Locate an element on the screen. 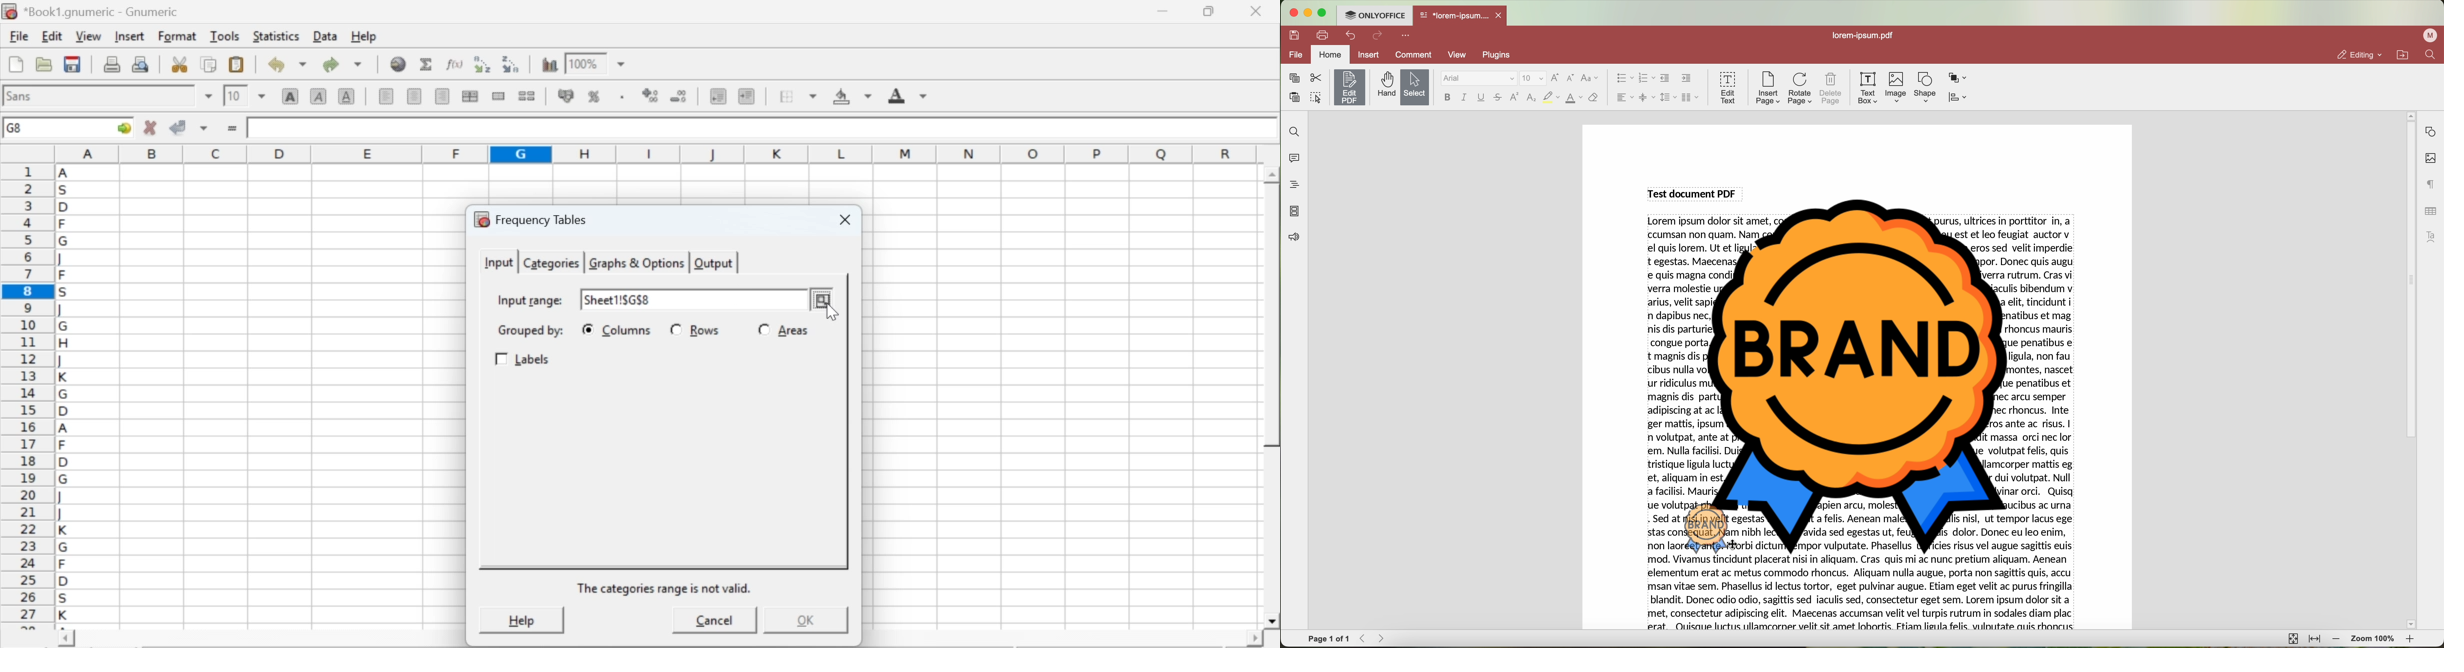 The image size is (2464, 672). Test document PDF is located at coordinates (1694, 193).